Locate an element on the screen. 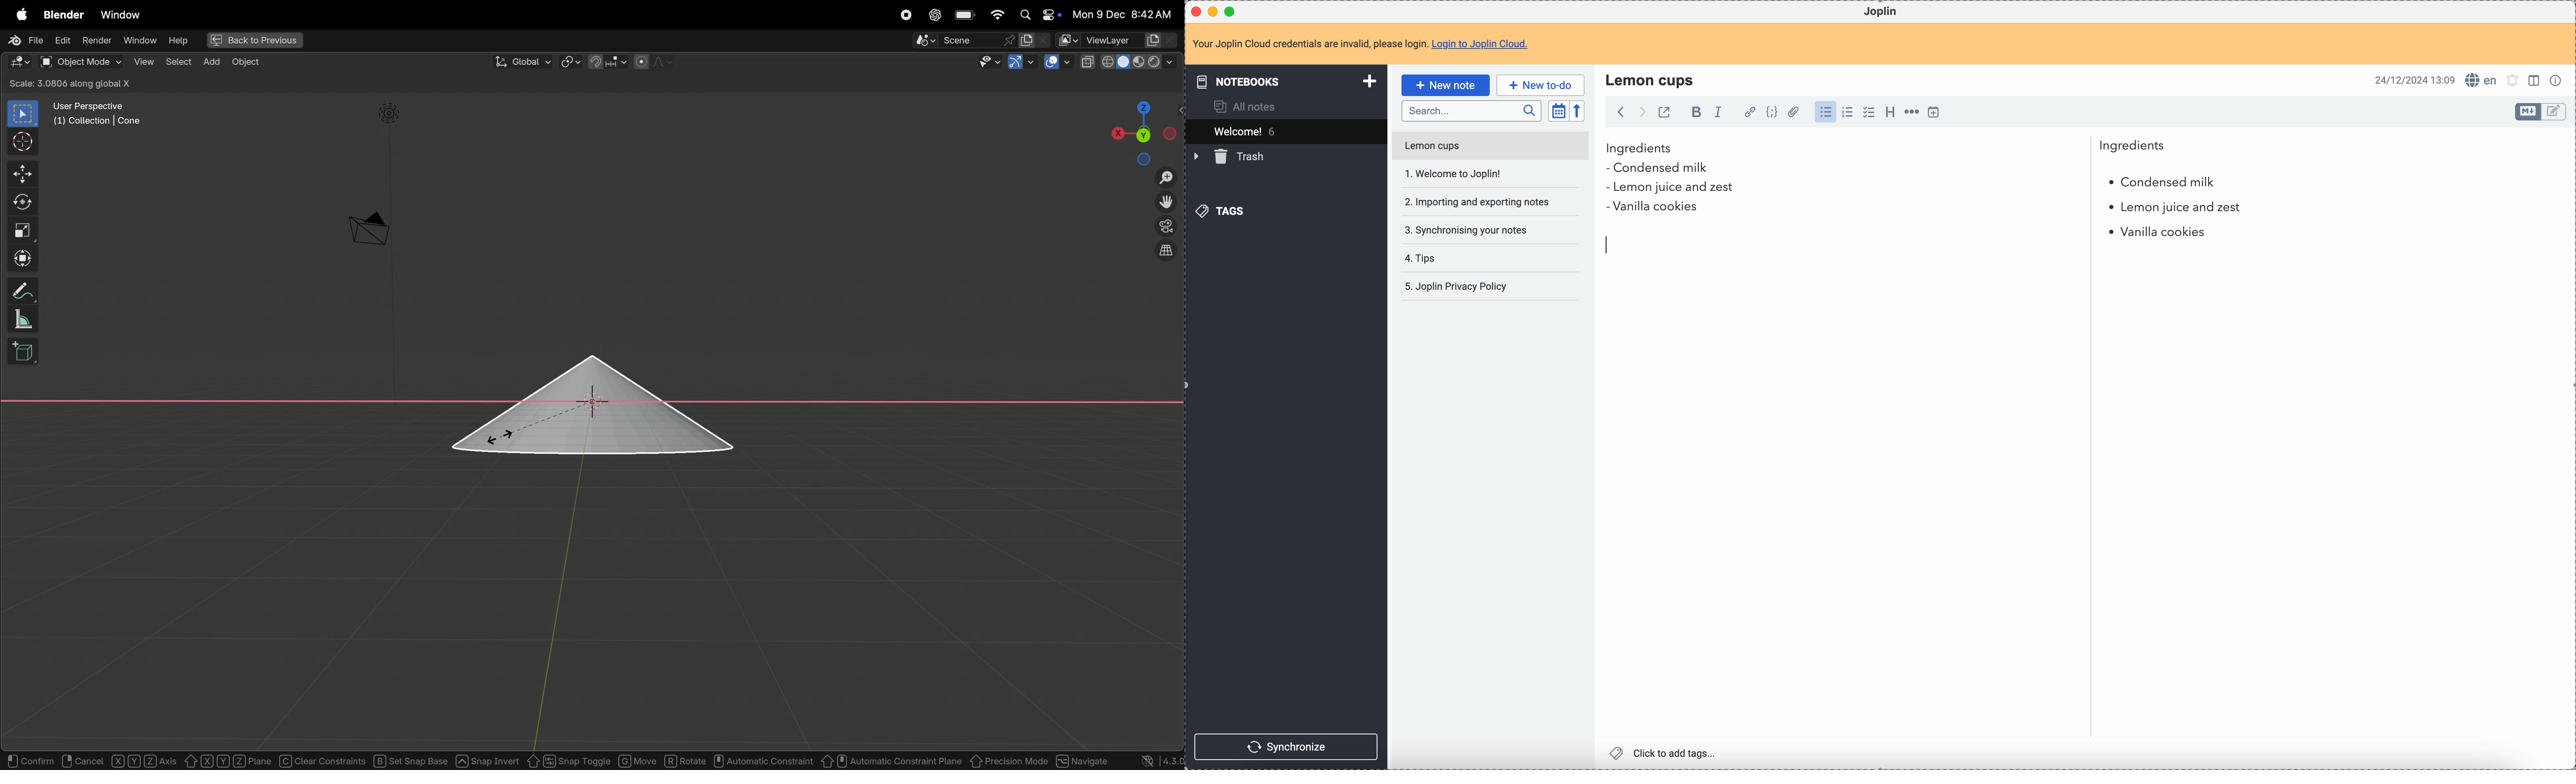 This screenshot has width=2576, height=784. view is located at coordinates (140, 62).